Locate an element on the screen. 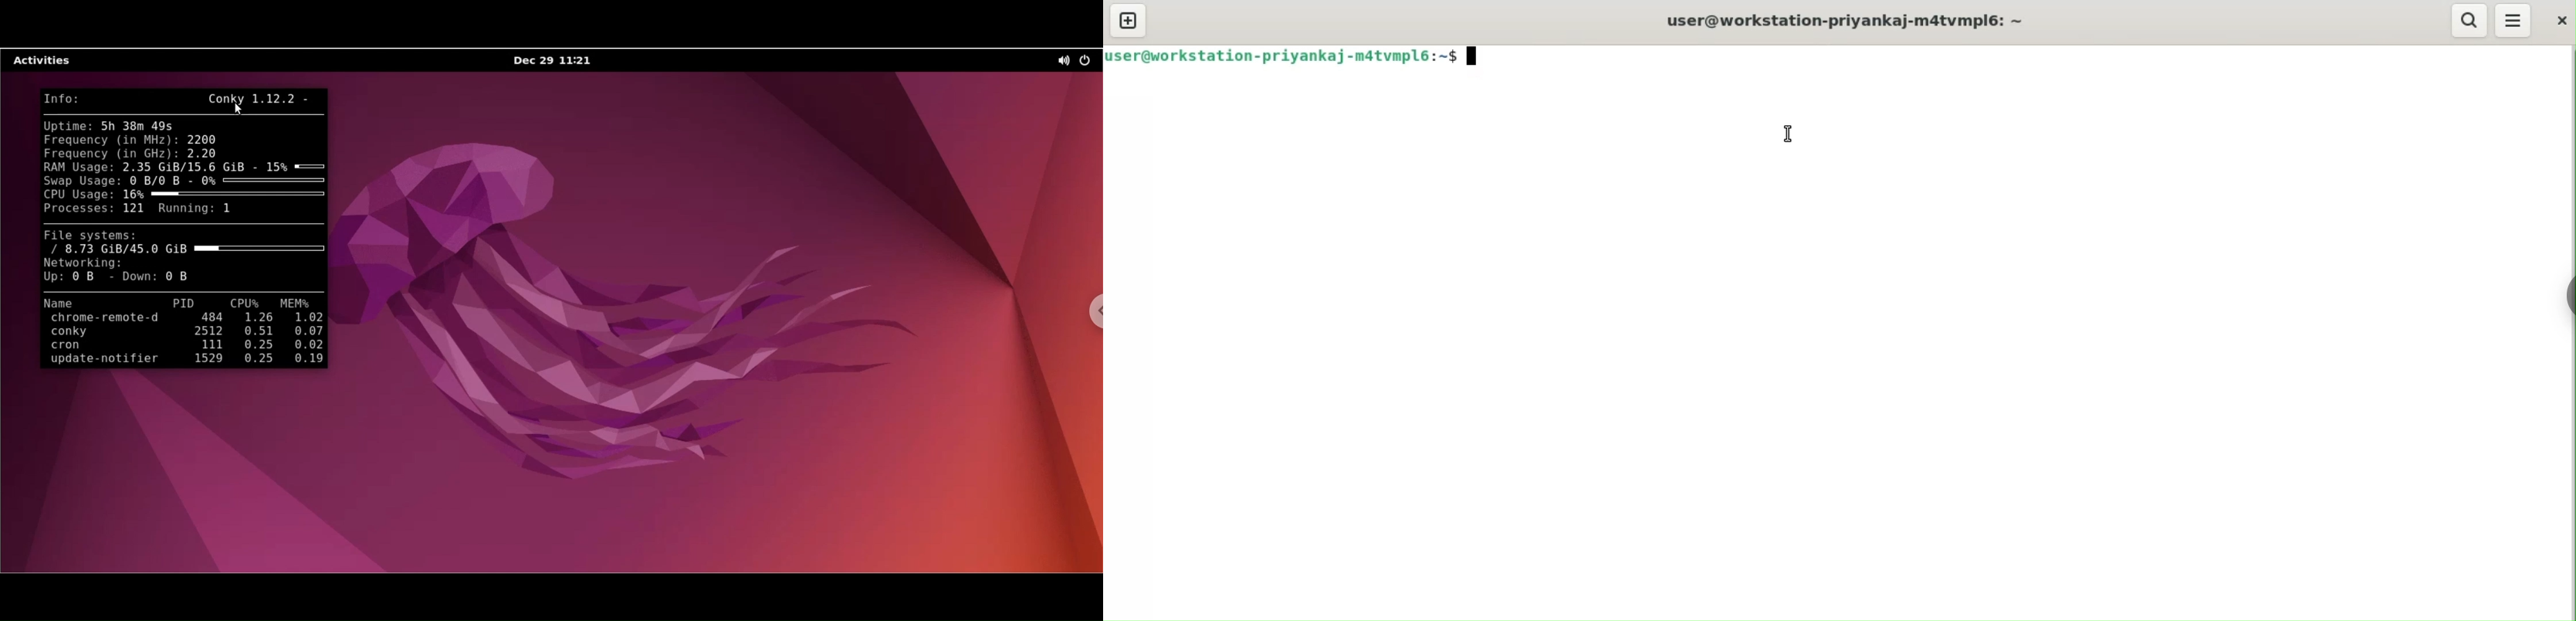 The image size is (2576, 644). search is located at coordinates (2469, 20).